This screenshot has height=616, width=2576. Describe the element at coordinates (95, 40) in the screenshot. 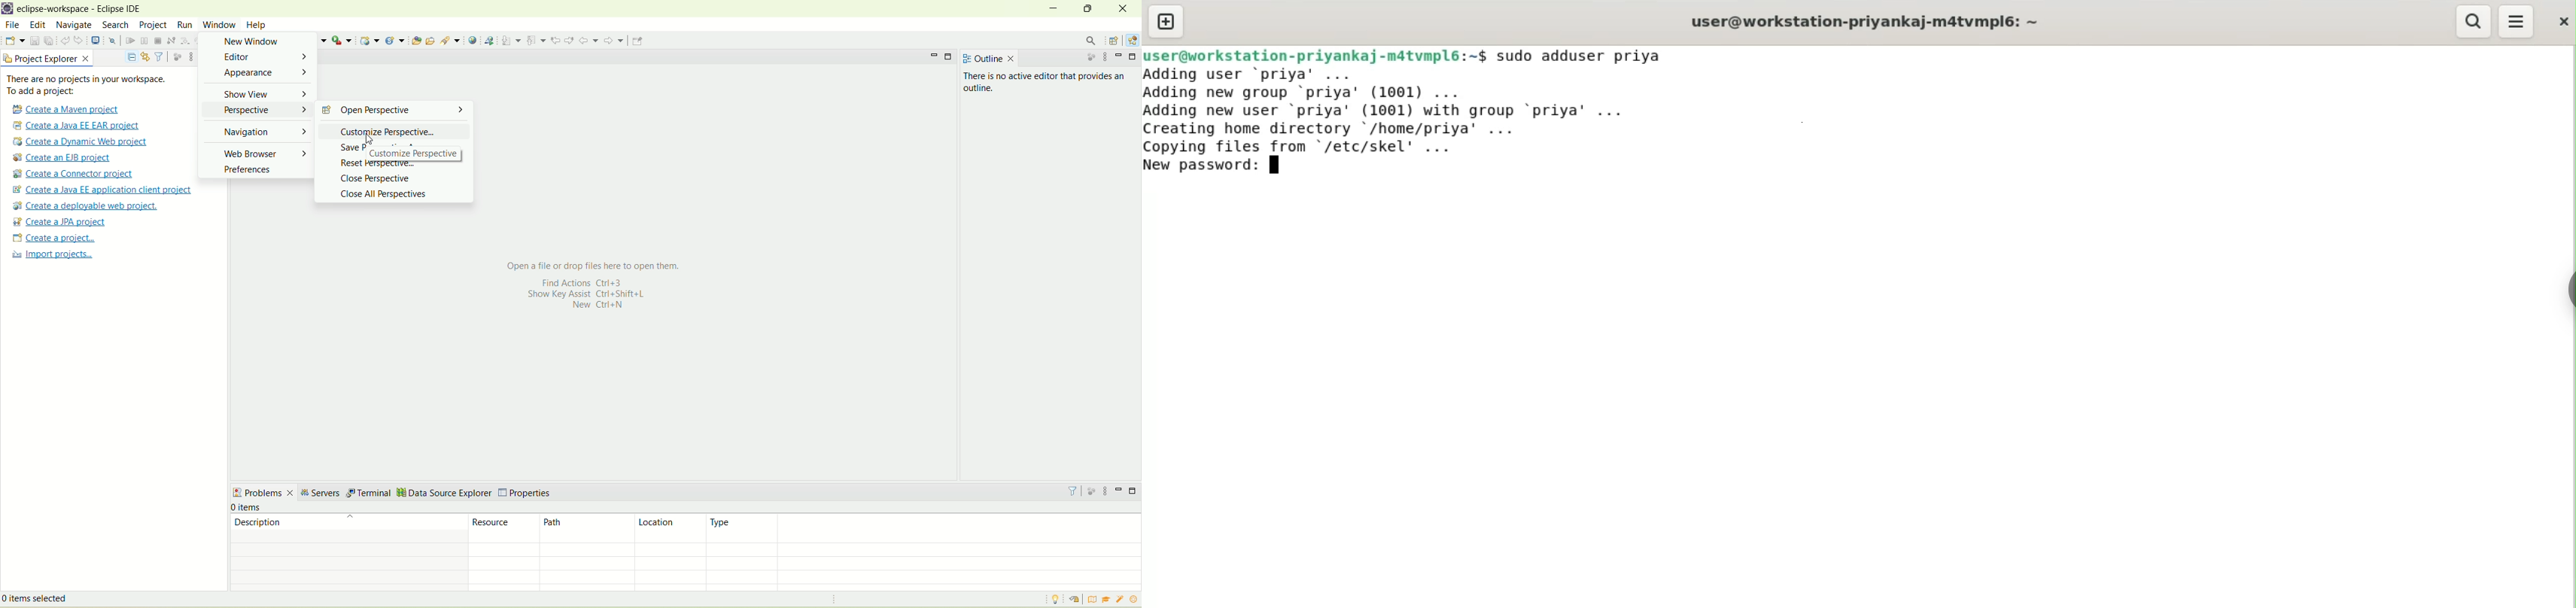

I see `open a terminal` at that location.